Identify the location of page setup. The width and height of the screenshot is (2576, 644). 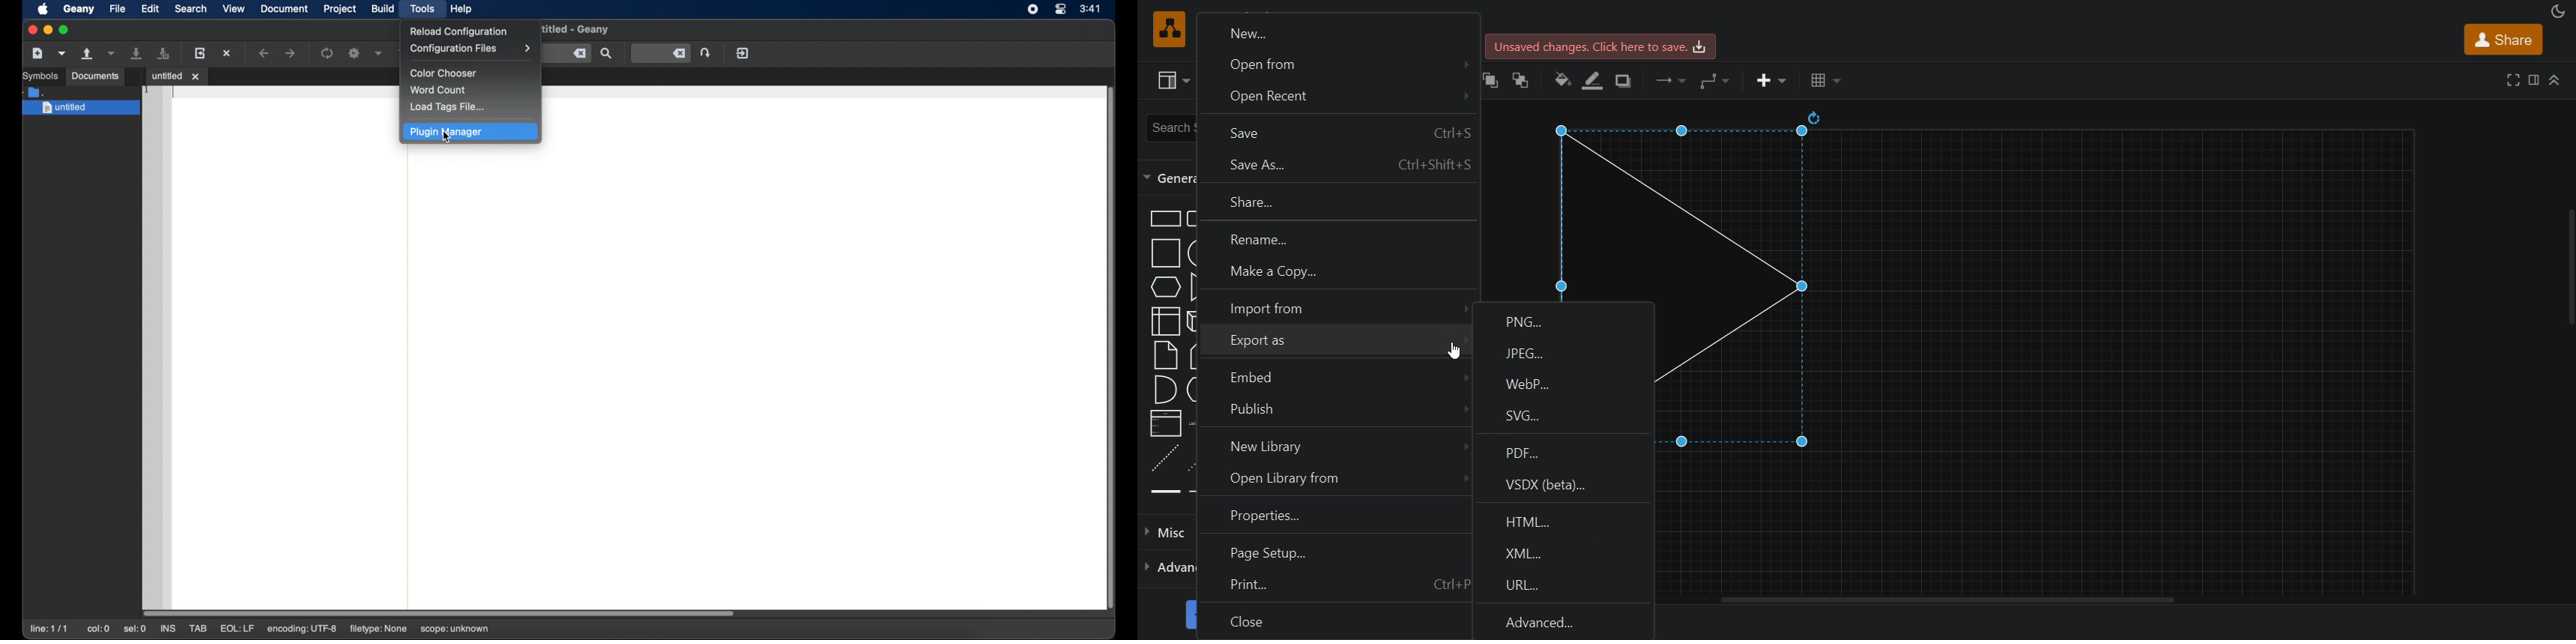
(1331, 552).